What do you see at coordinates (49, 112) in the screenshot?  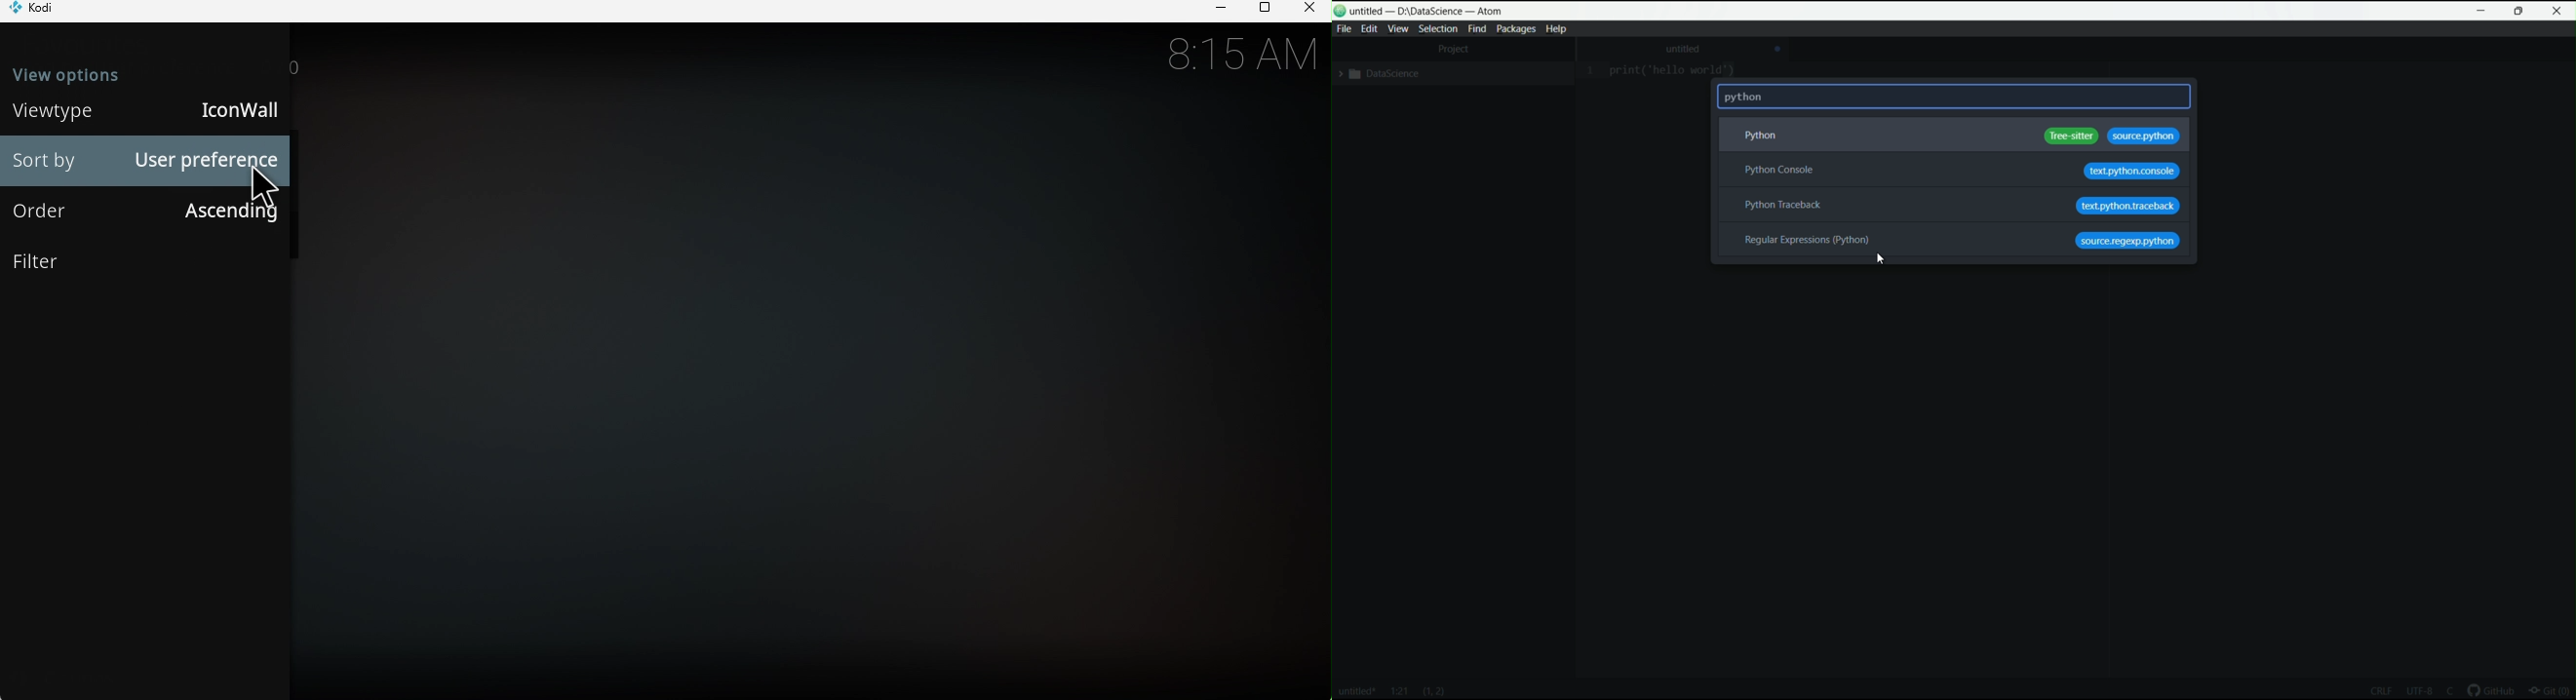 I see `ViewType` at bounding box center [49, 112].